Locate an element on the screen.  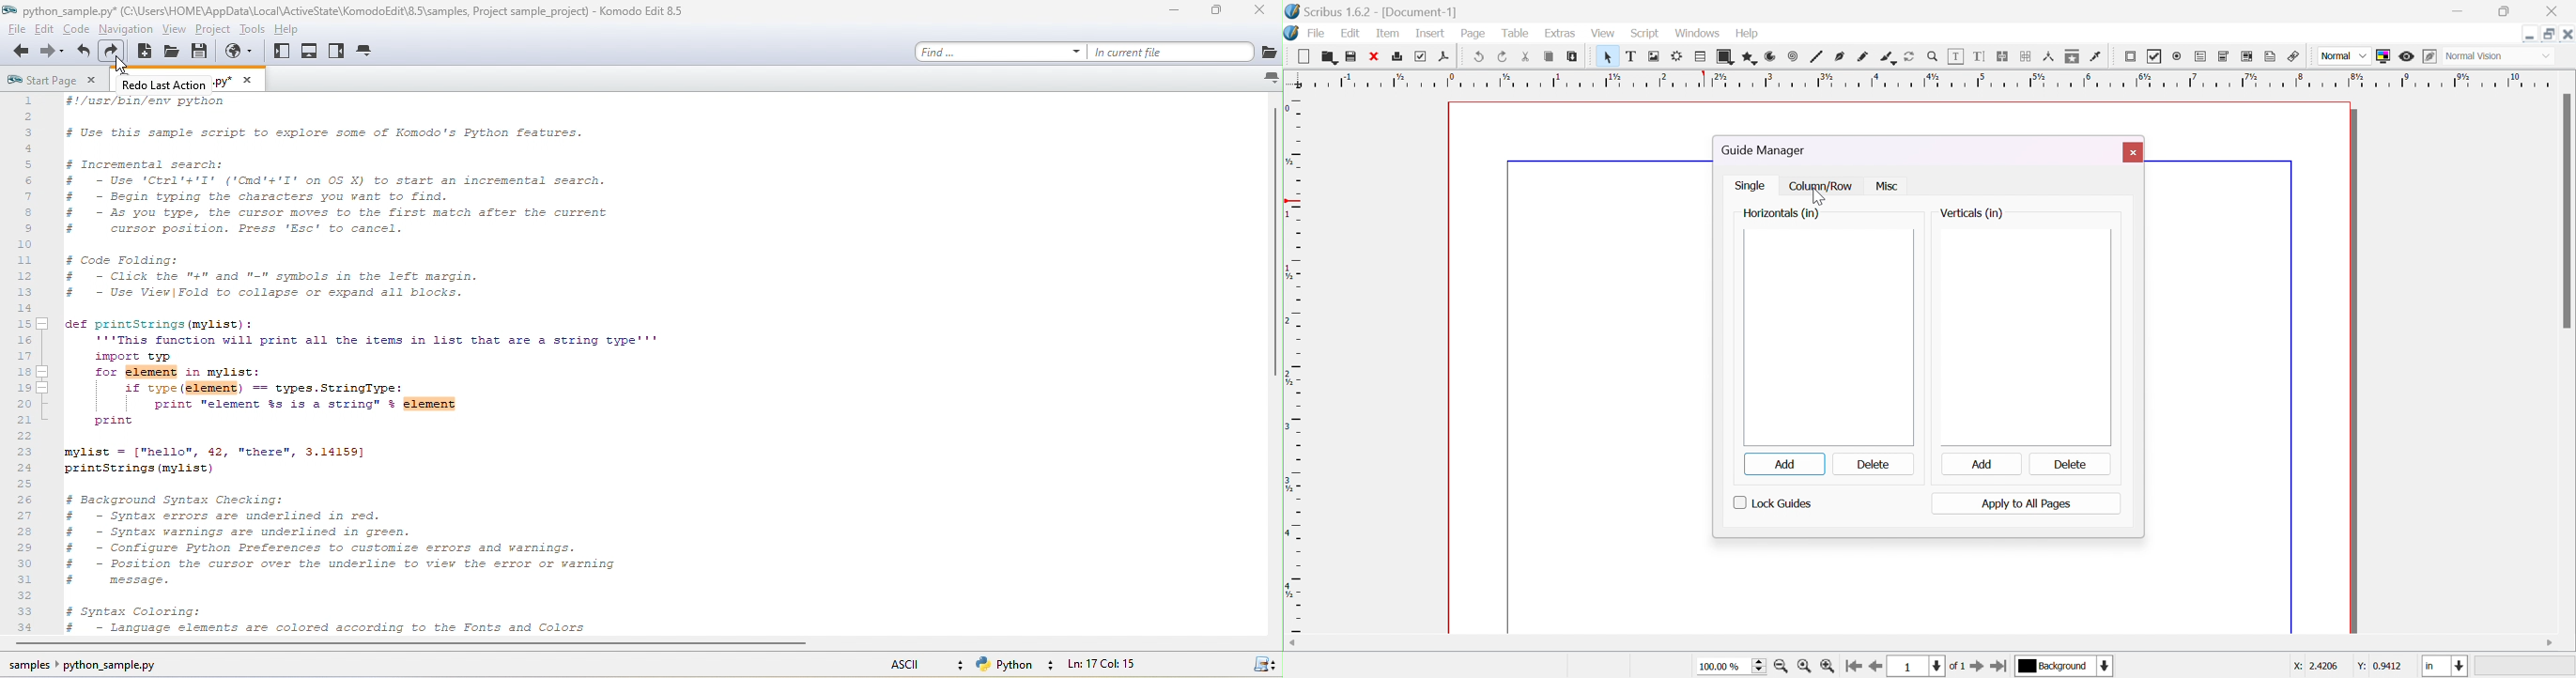
open is located at coordinates (1328, 55).